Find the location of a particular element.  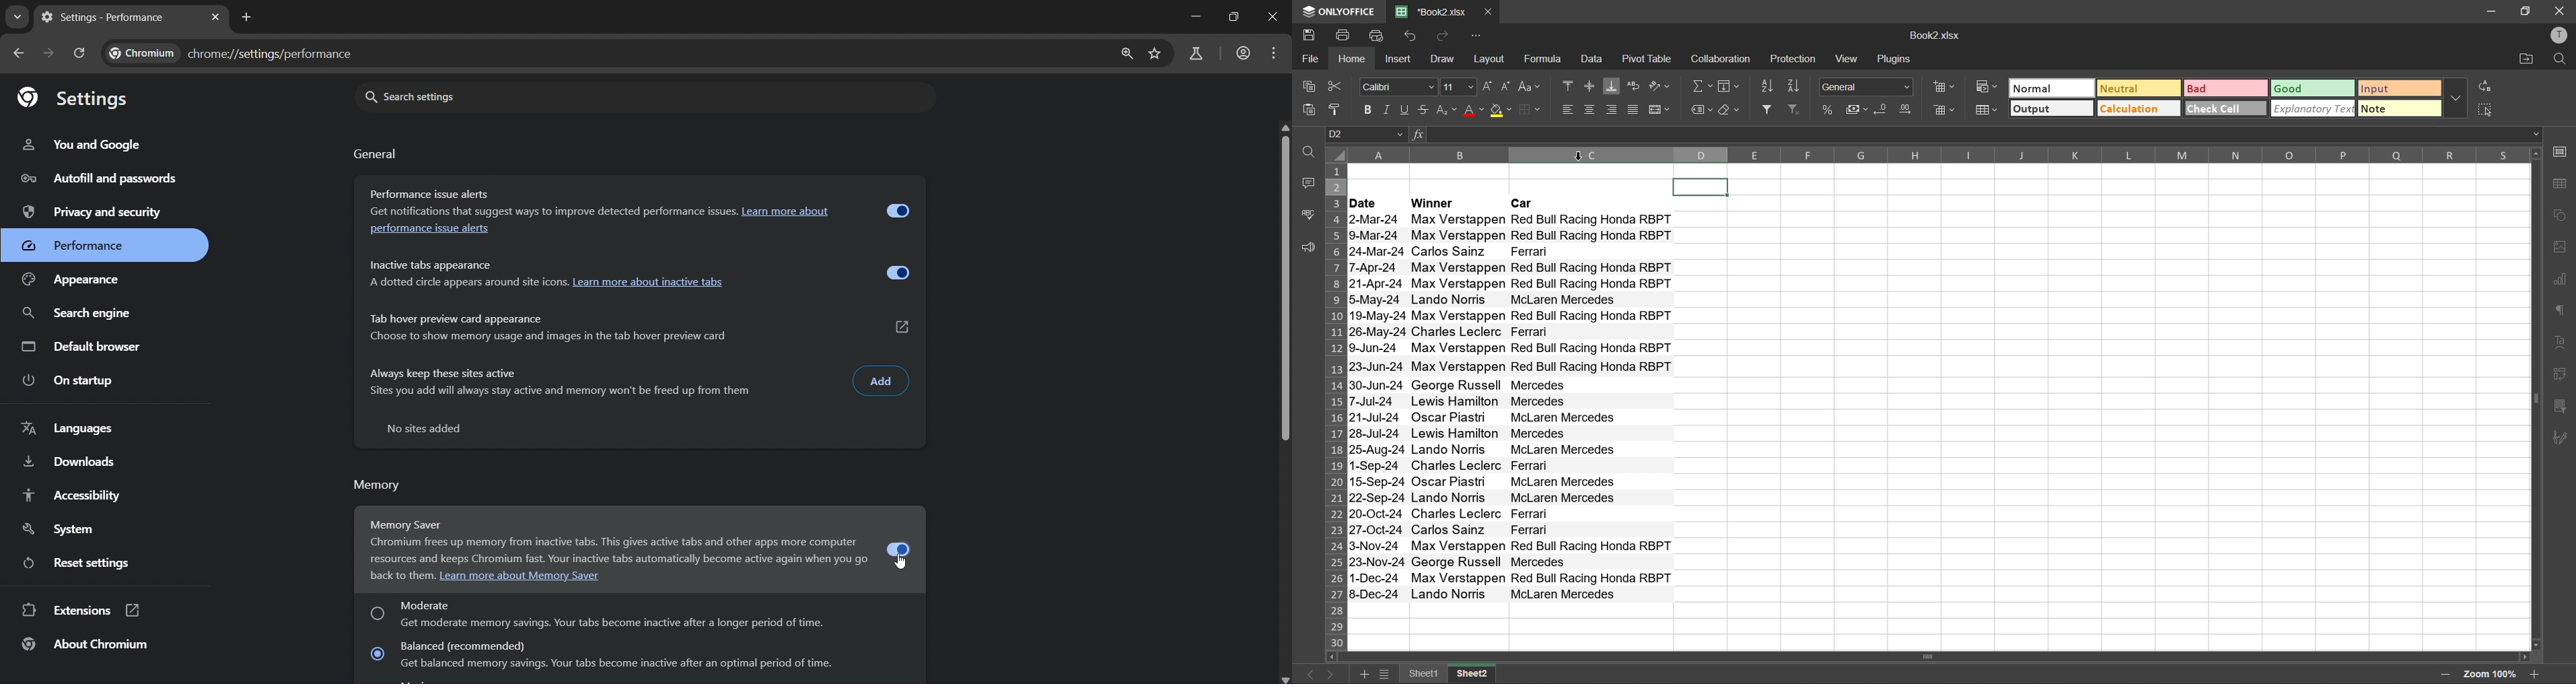

slicer is located at coordinates (2563, 406).